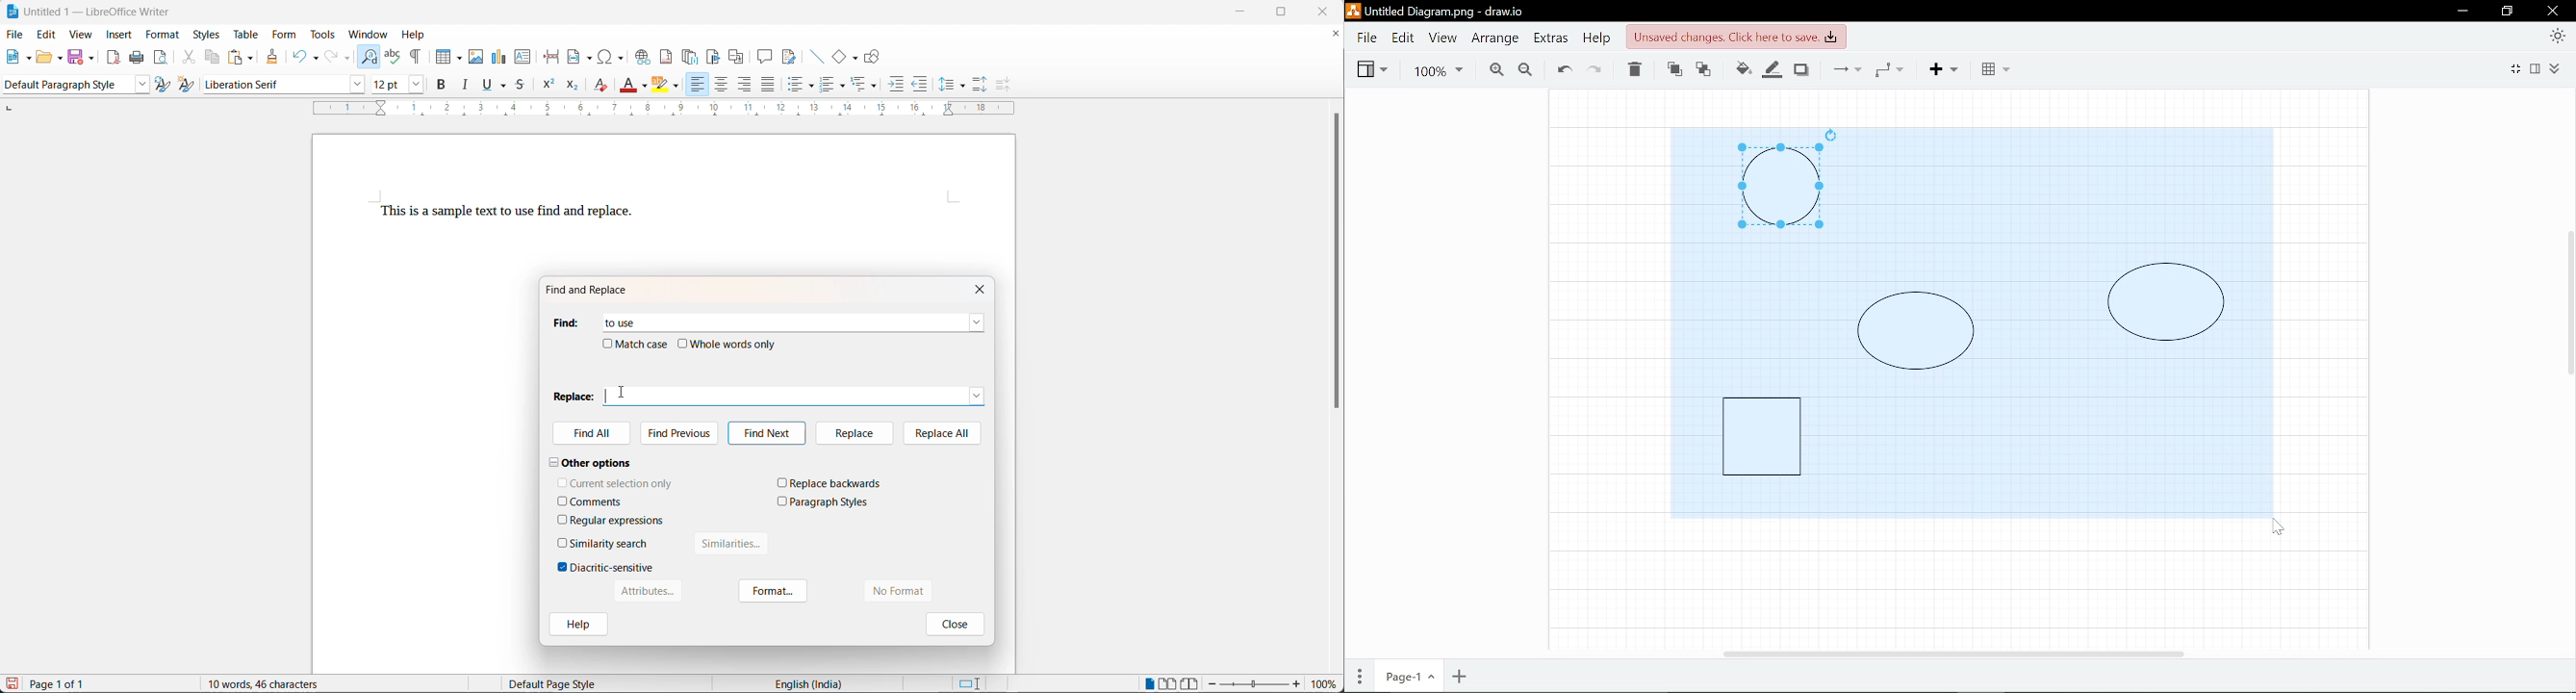  Describe the element at coordinates (622, 483) in the screenshot. I see `current selection only` at that location.